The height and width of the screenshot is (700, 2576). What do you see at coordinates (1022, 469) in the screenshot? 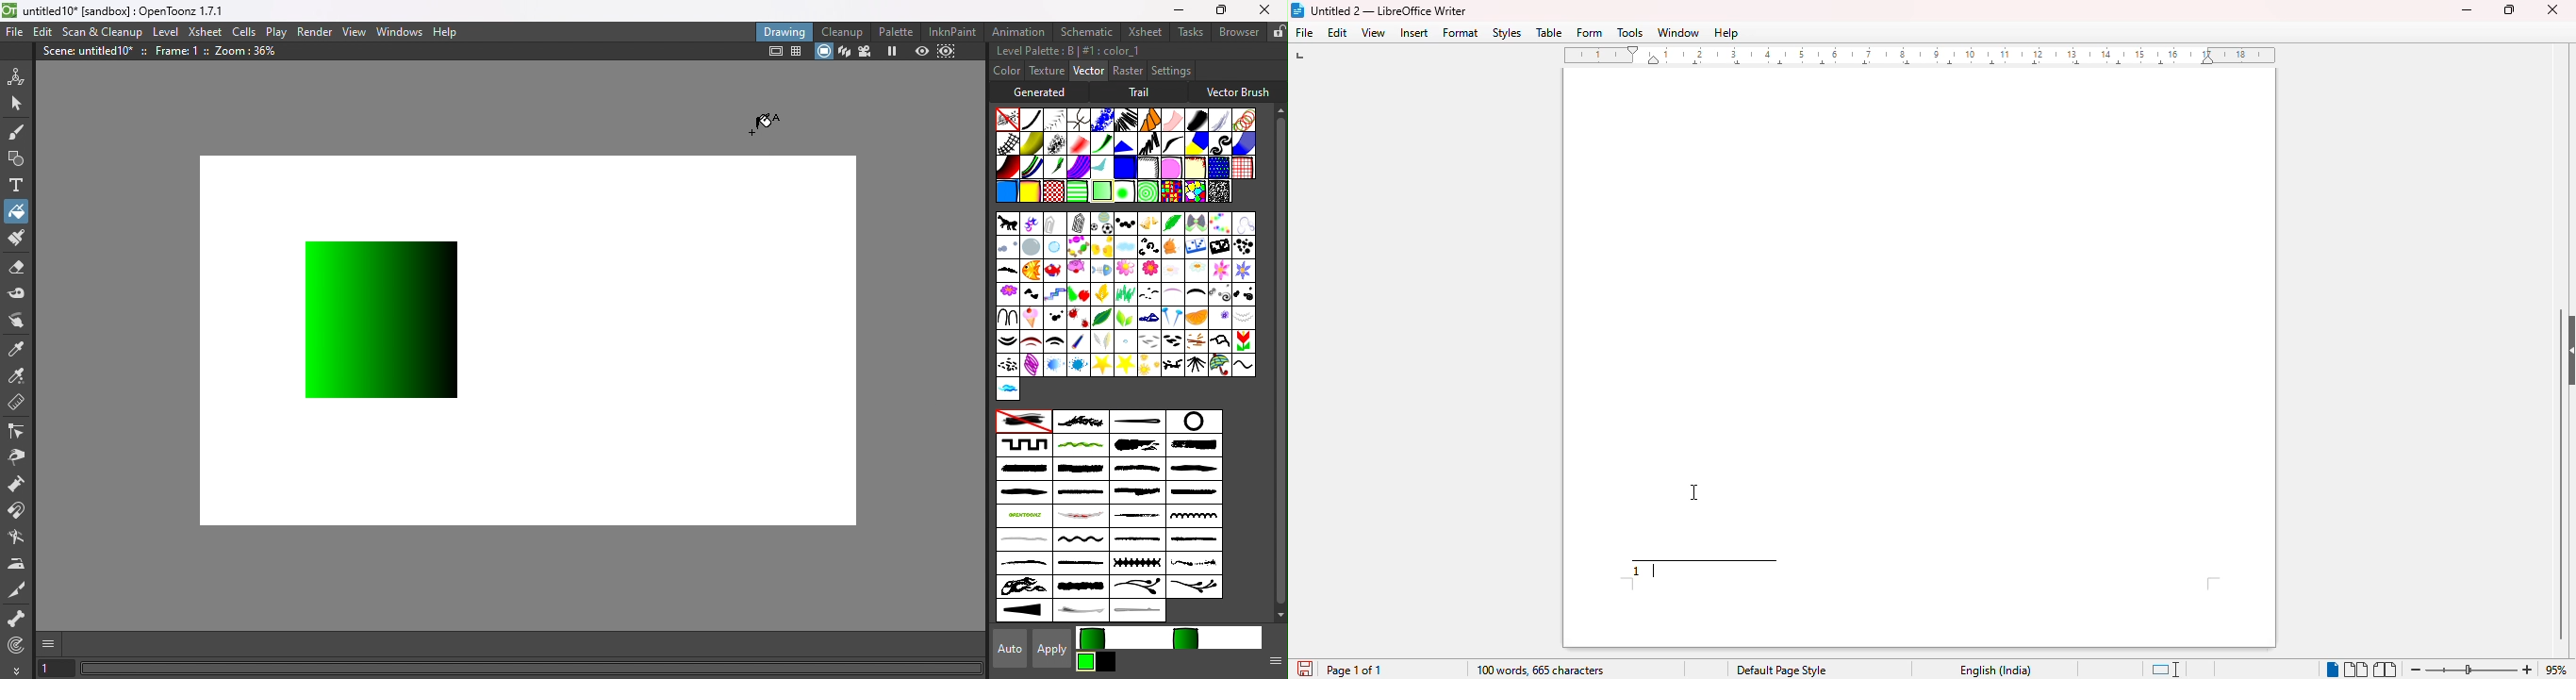
I see `large_brush3` at bounding box center [1022, 469].